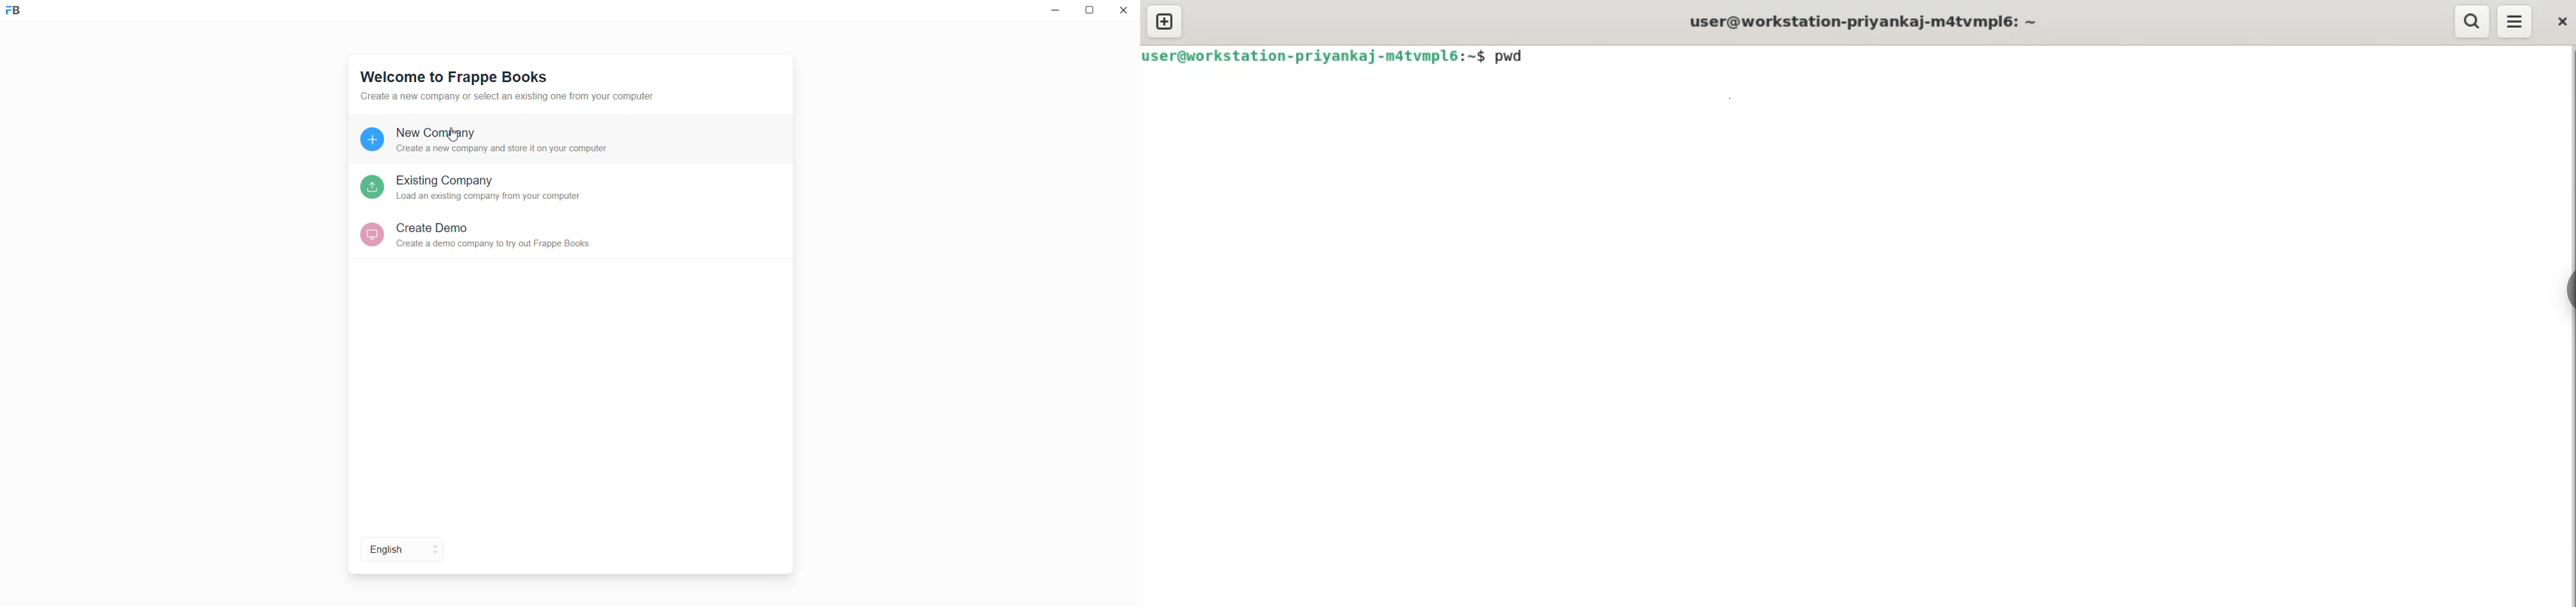 The width and height of the screenshot is (2576, 616). What do you see at coordinates (1125, 12) in the screenshot?
I see `close` at bounding box center [1125, 12].